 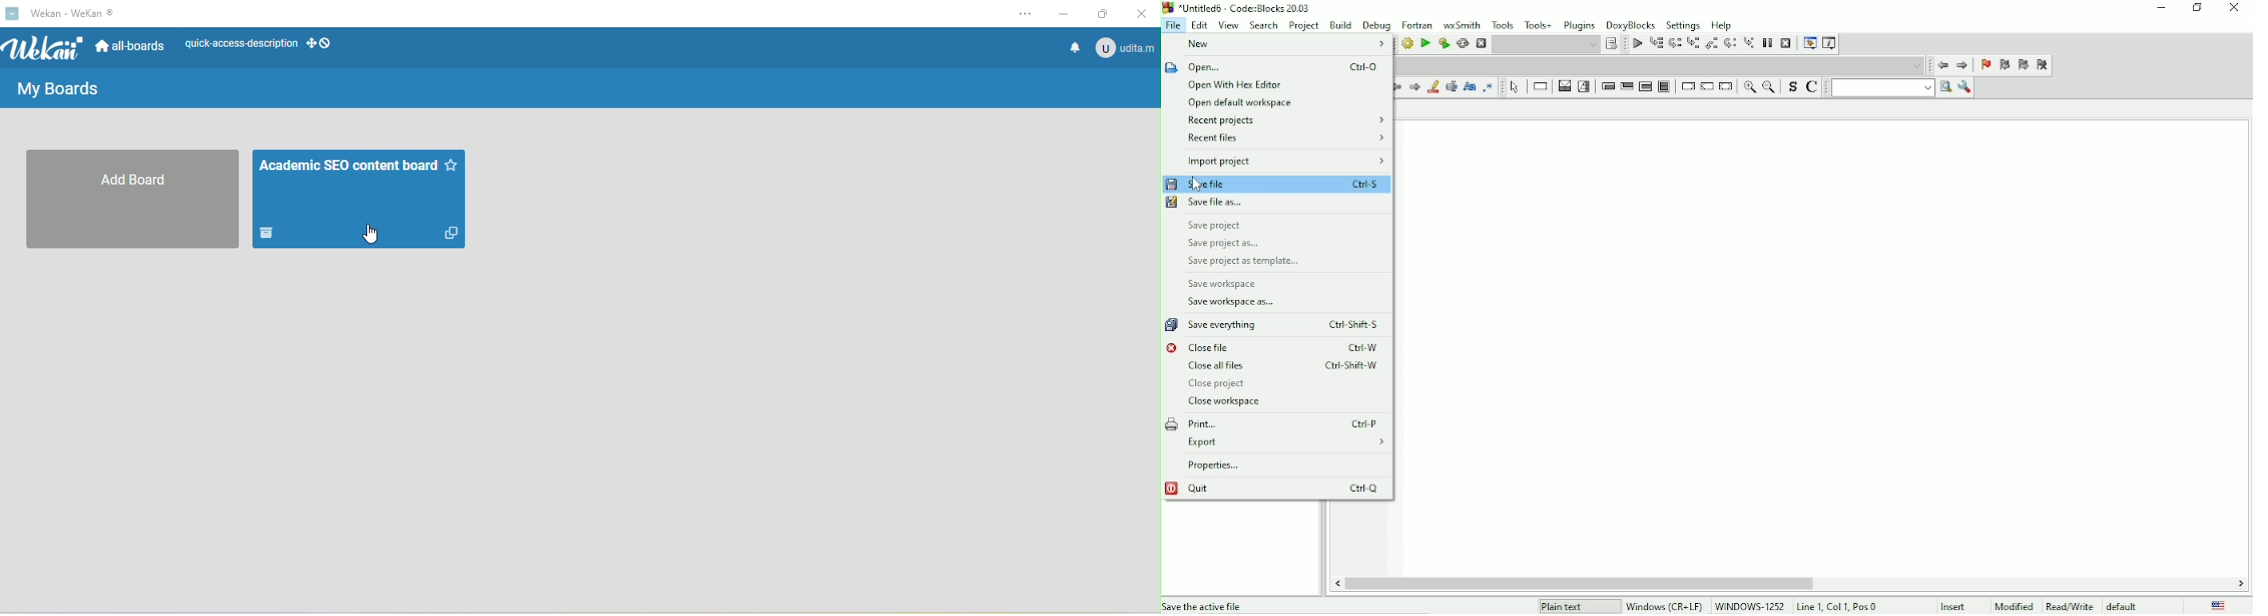 I want to click on Build and run, so click(x=1443, y=43).